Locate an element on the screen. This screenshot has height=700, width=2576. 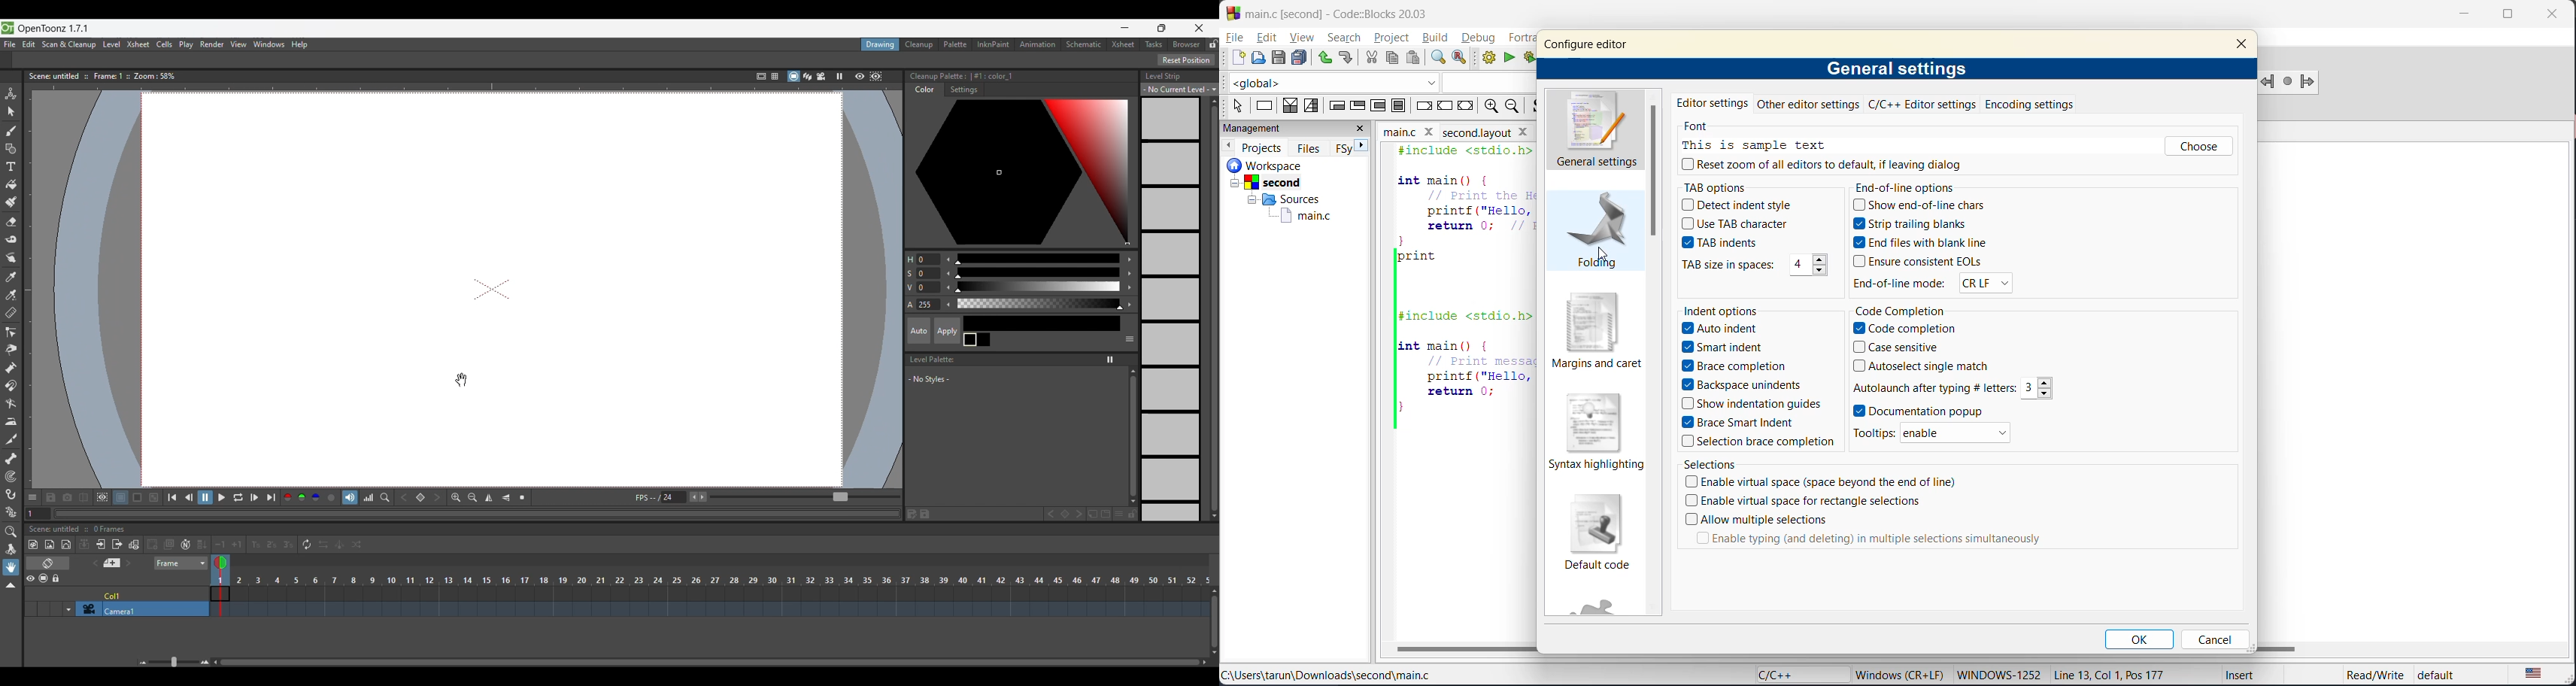
Case sensitive is located at coordinates (1898, 348).